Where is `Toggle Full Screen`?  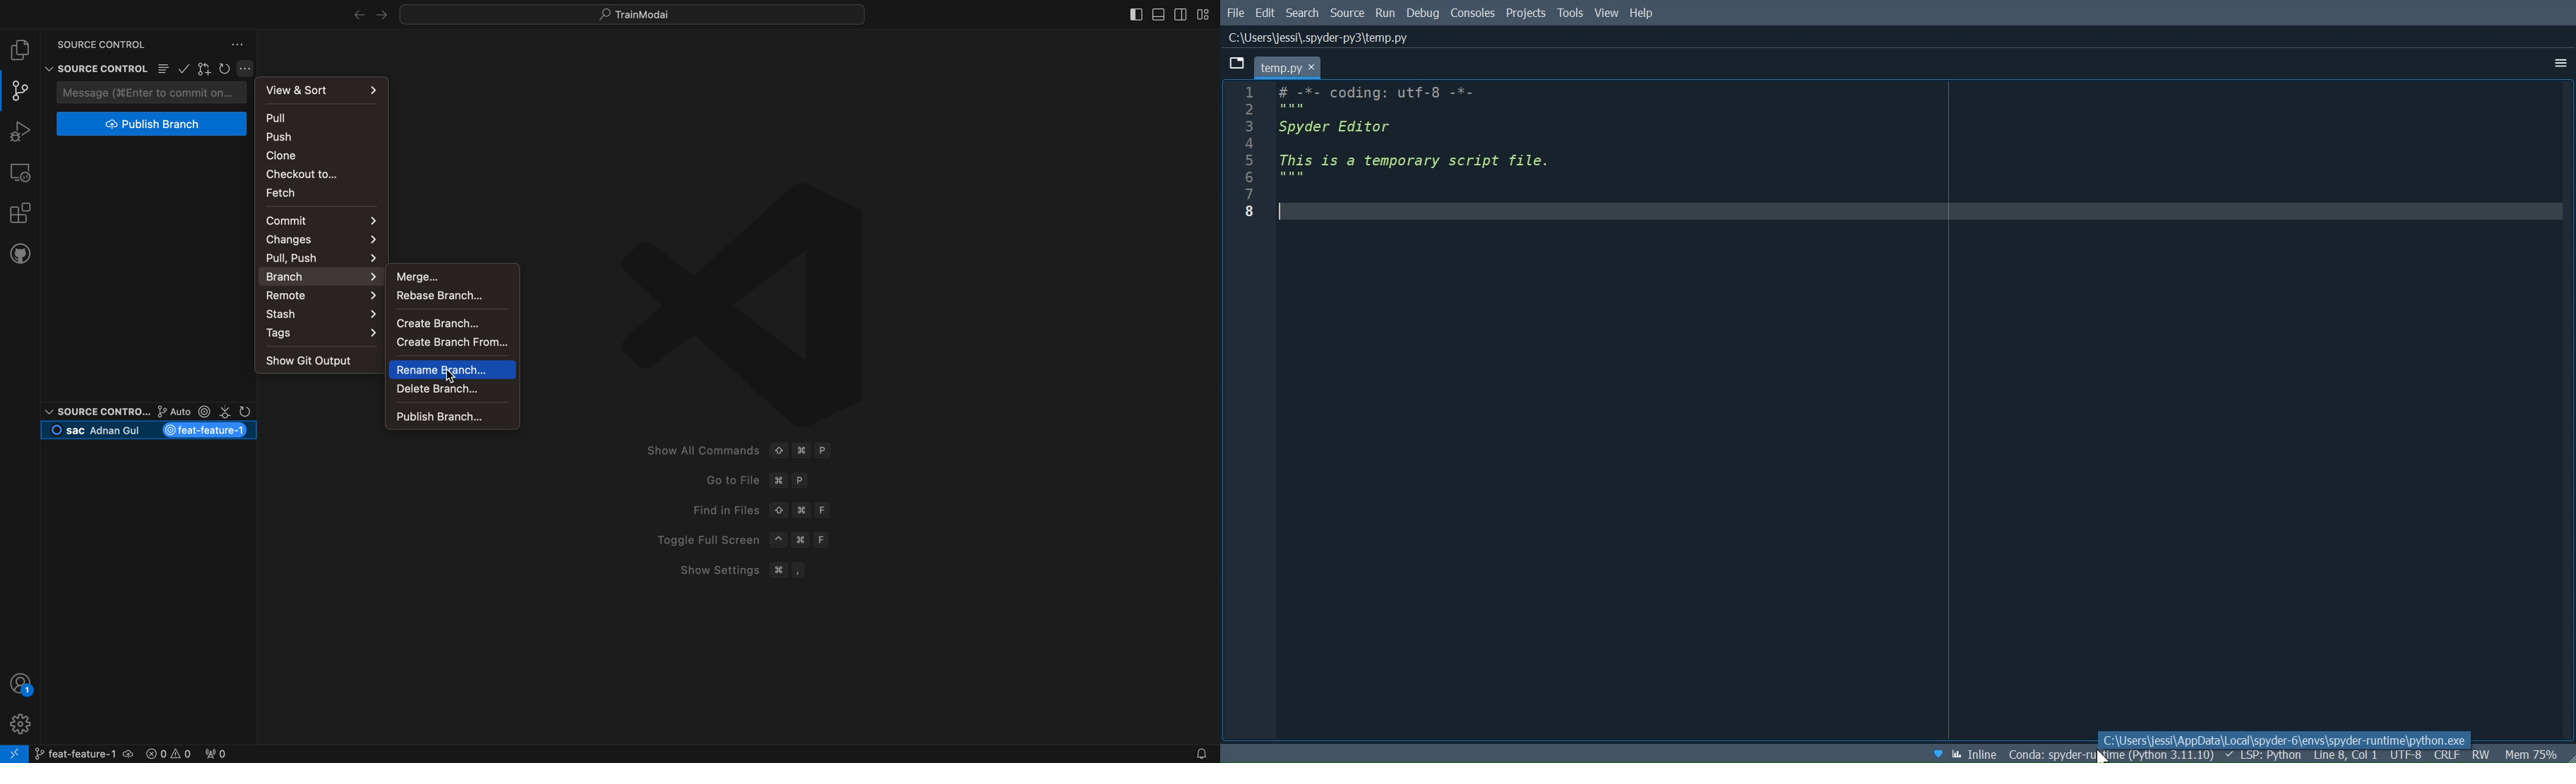
Toggle Full Screen is located at coordinates (701, 540).